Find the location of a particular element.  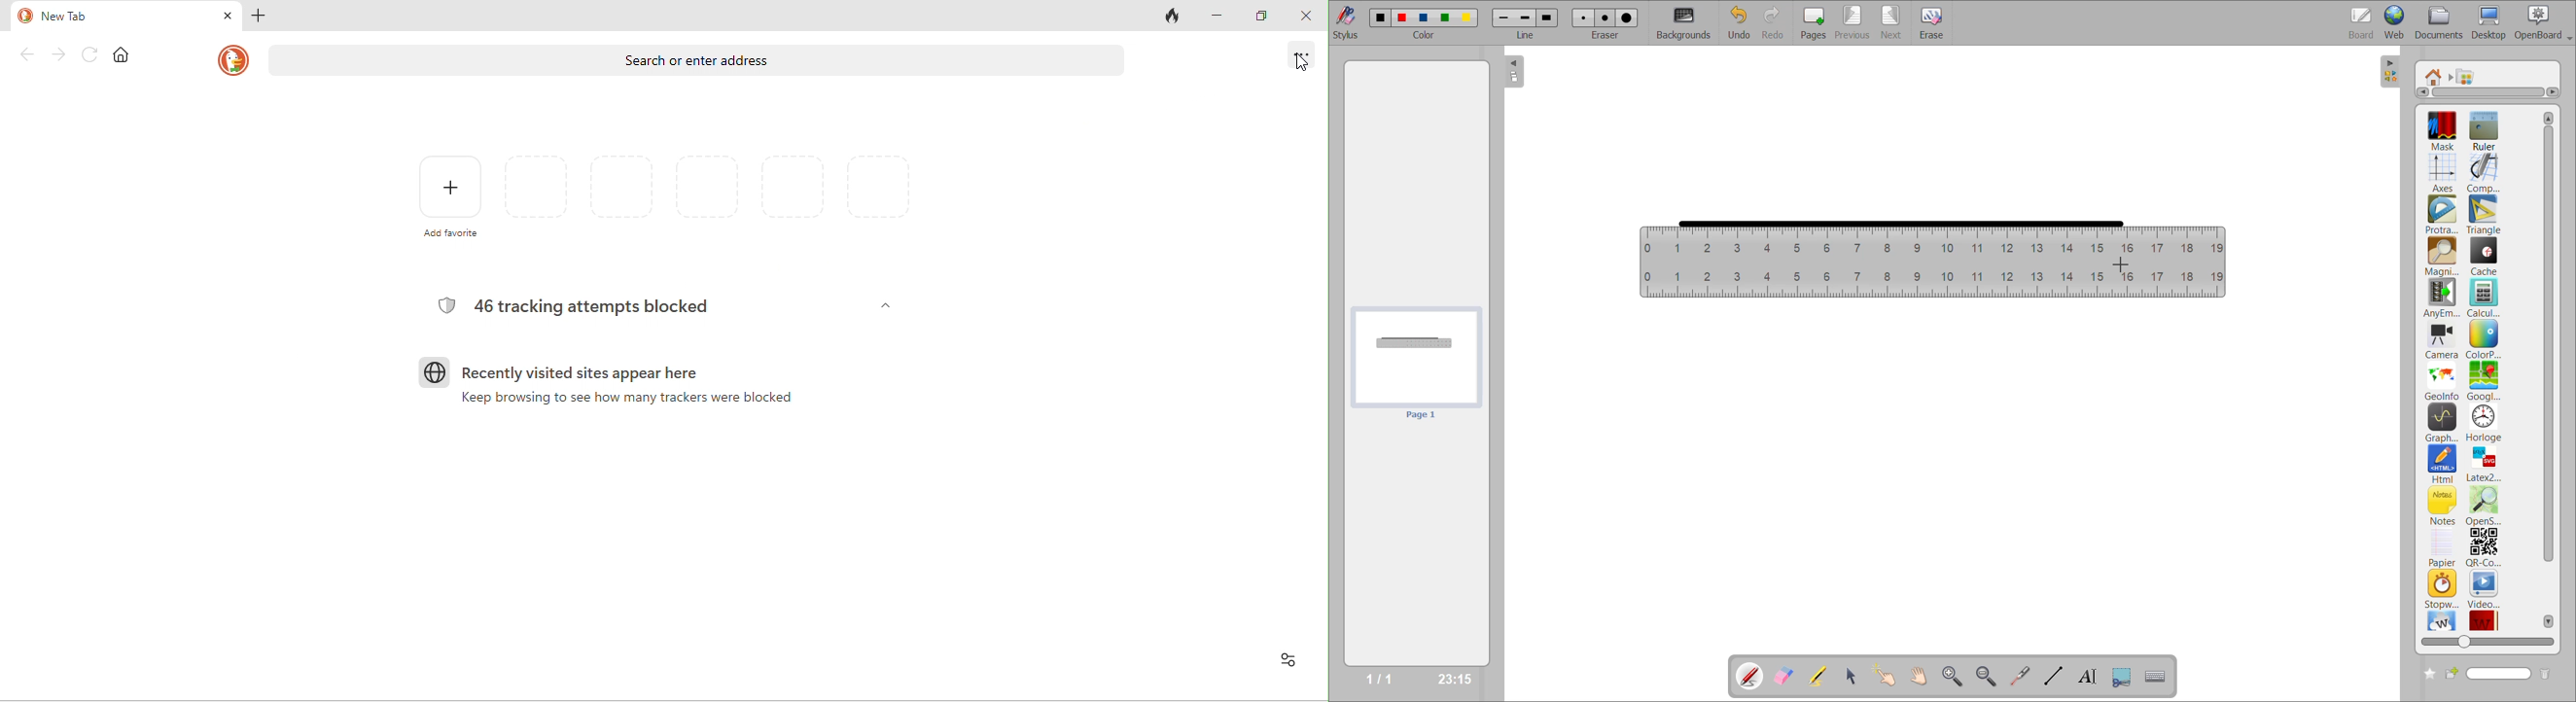

zoom out is located at coordinates (1988, 675).